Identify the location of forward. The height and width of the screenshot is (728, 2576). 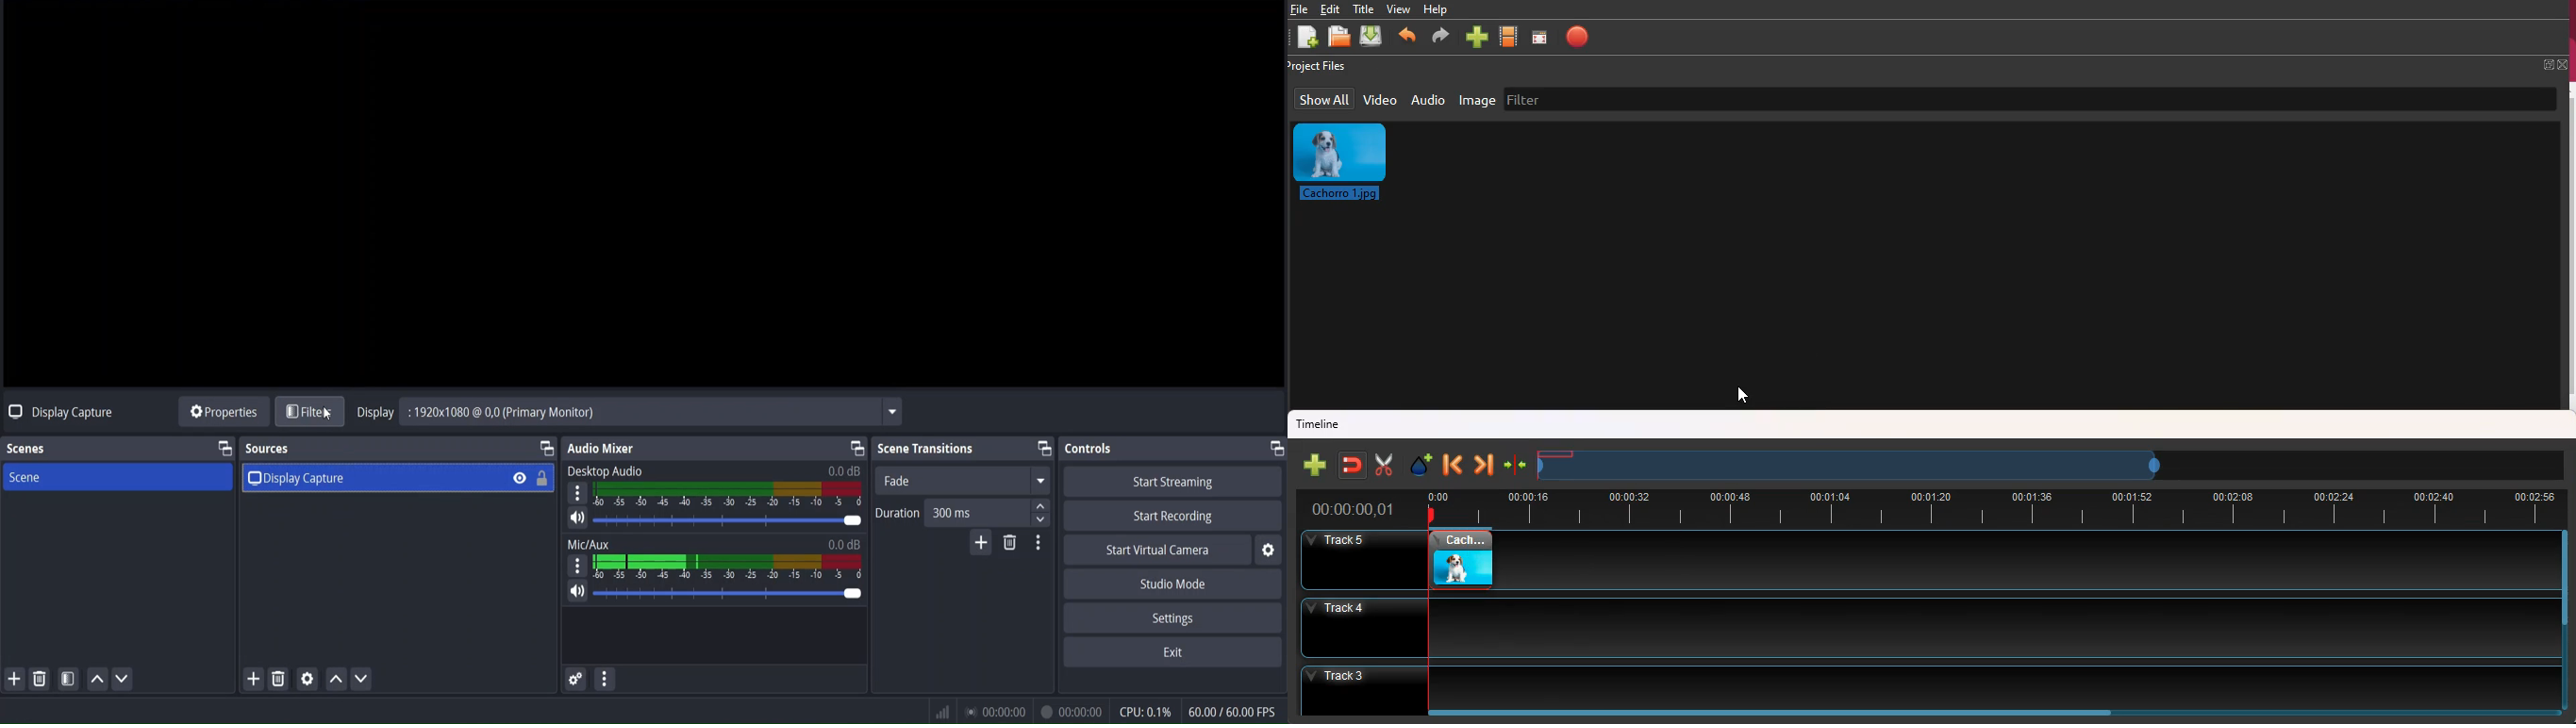
(1485, 462).